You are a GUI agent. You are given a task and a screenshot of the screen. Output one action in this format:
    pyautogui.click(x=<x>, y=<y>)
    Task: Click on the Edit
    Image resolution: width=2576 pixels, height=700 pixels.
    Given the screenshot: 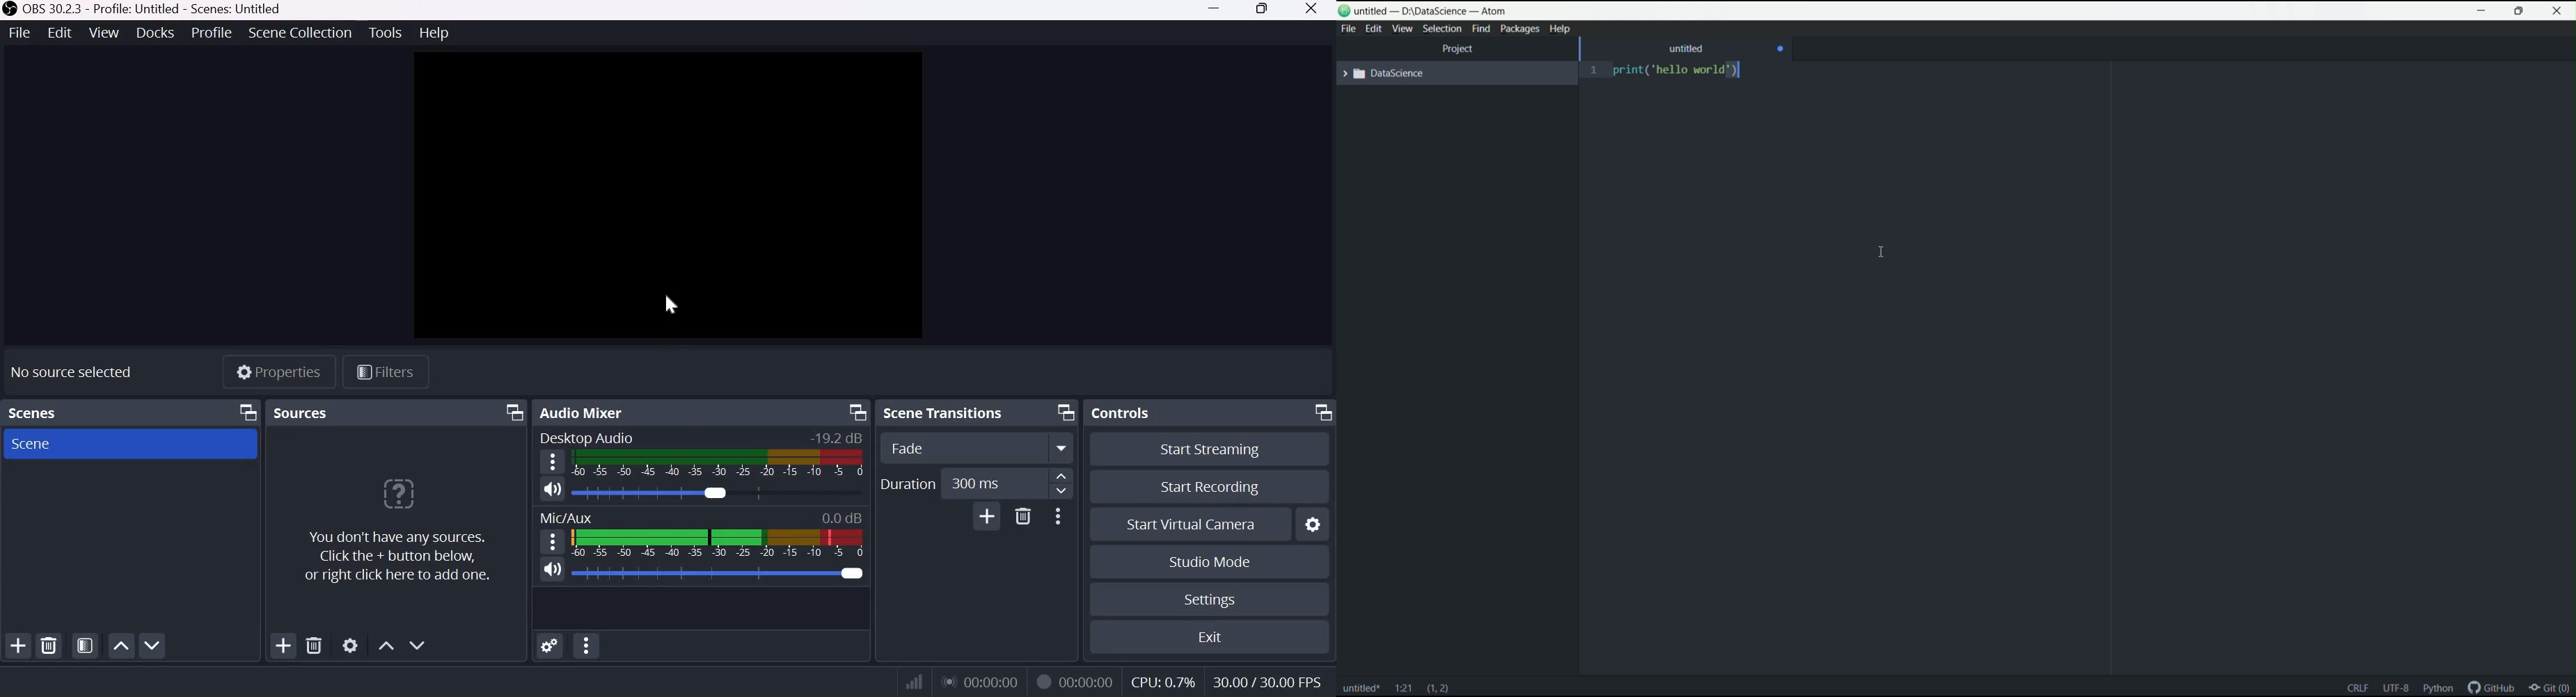 What is the action you would take?
    pyautogui.click(x=60, y=32)
    